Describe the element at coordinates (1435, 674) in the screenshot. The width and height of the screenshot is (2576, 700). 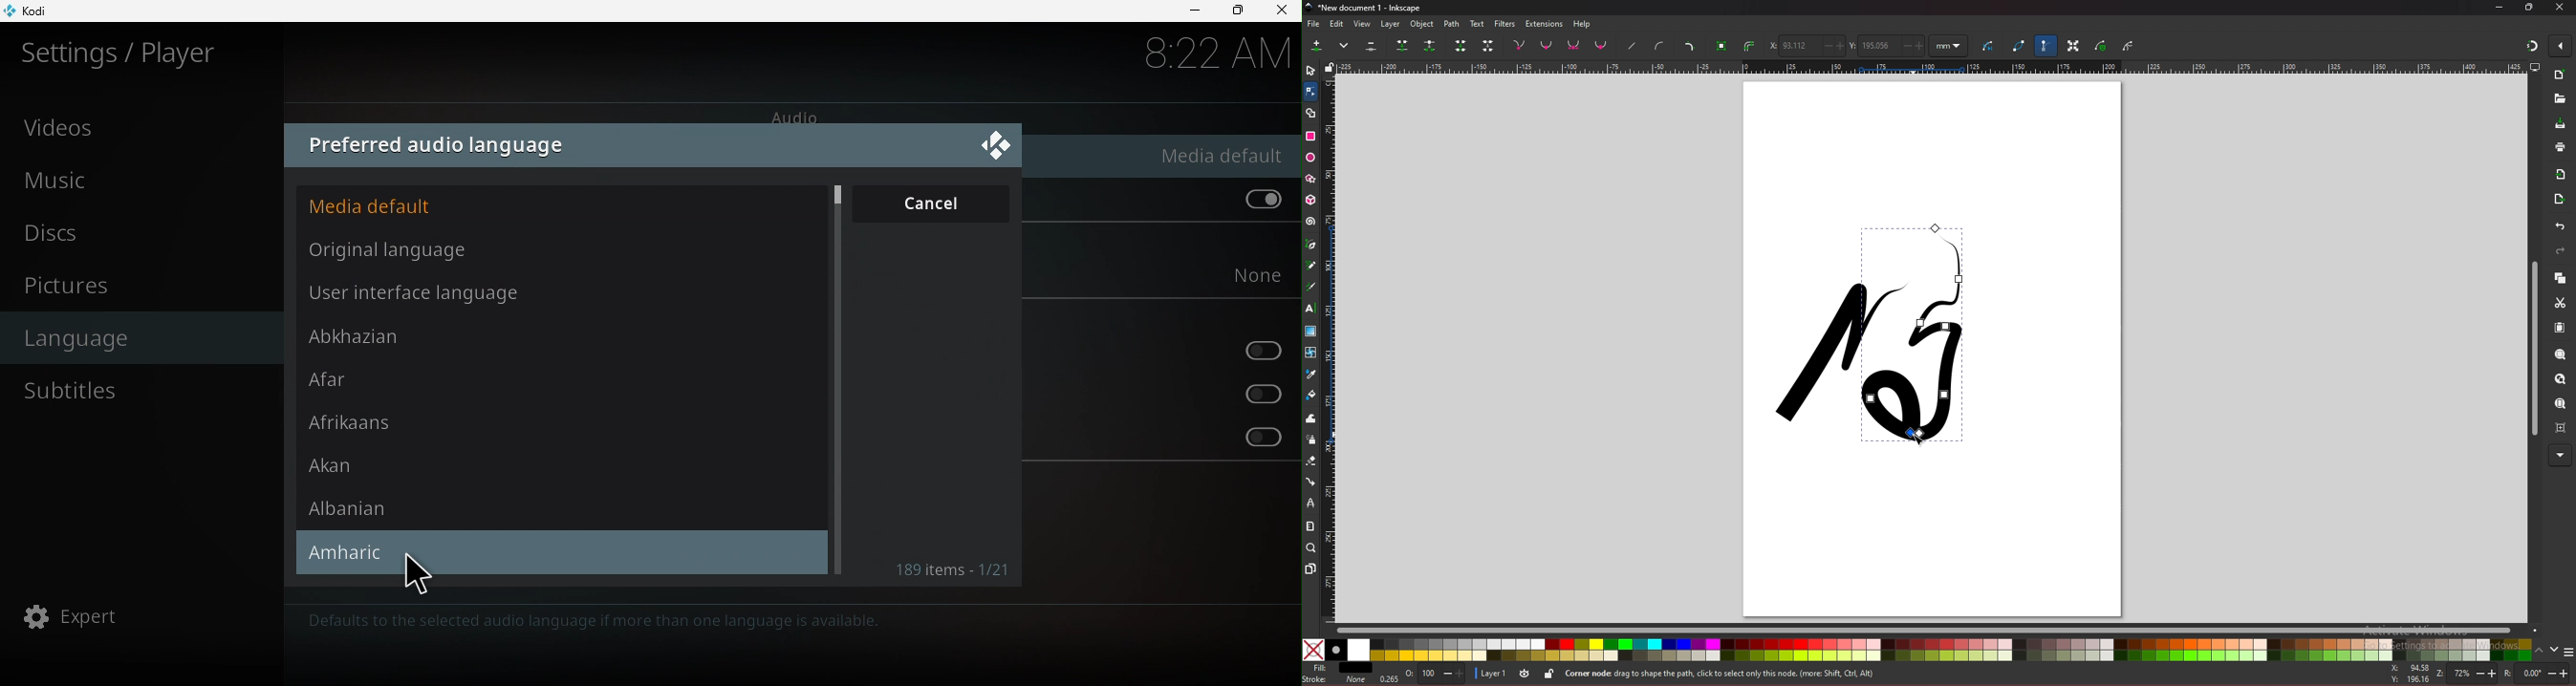
I see `opacity` at that location.